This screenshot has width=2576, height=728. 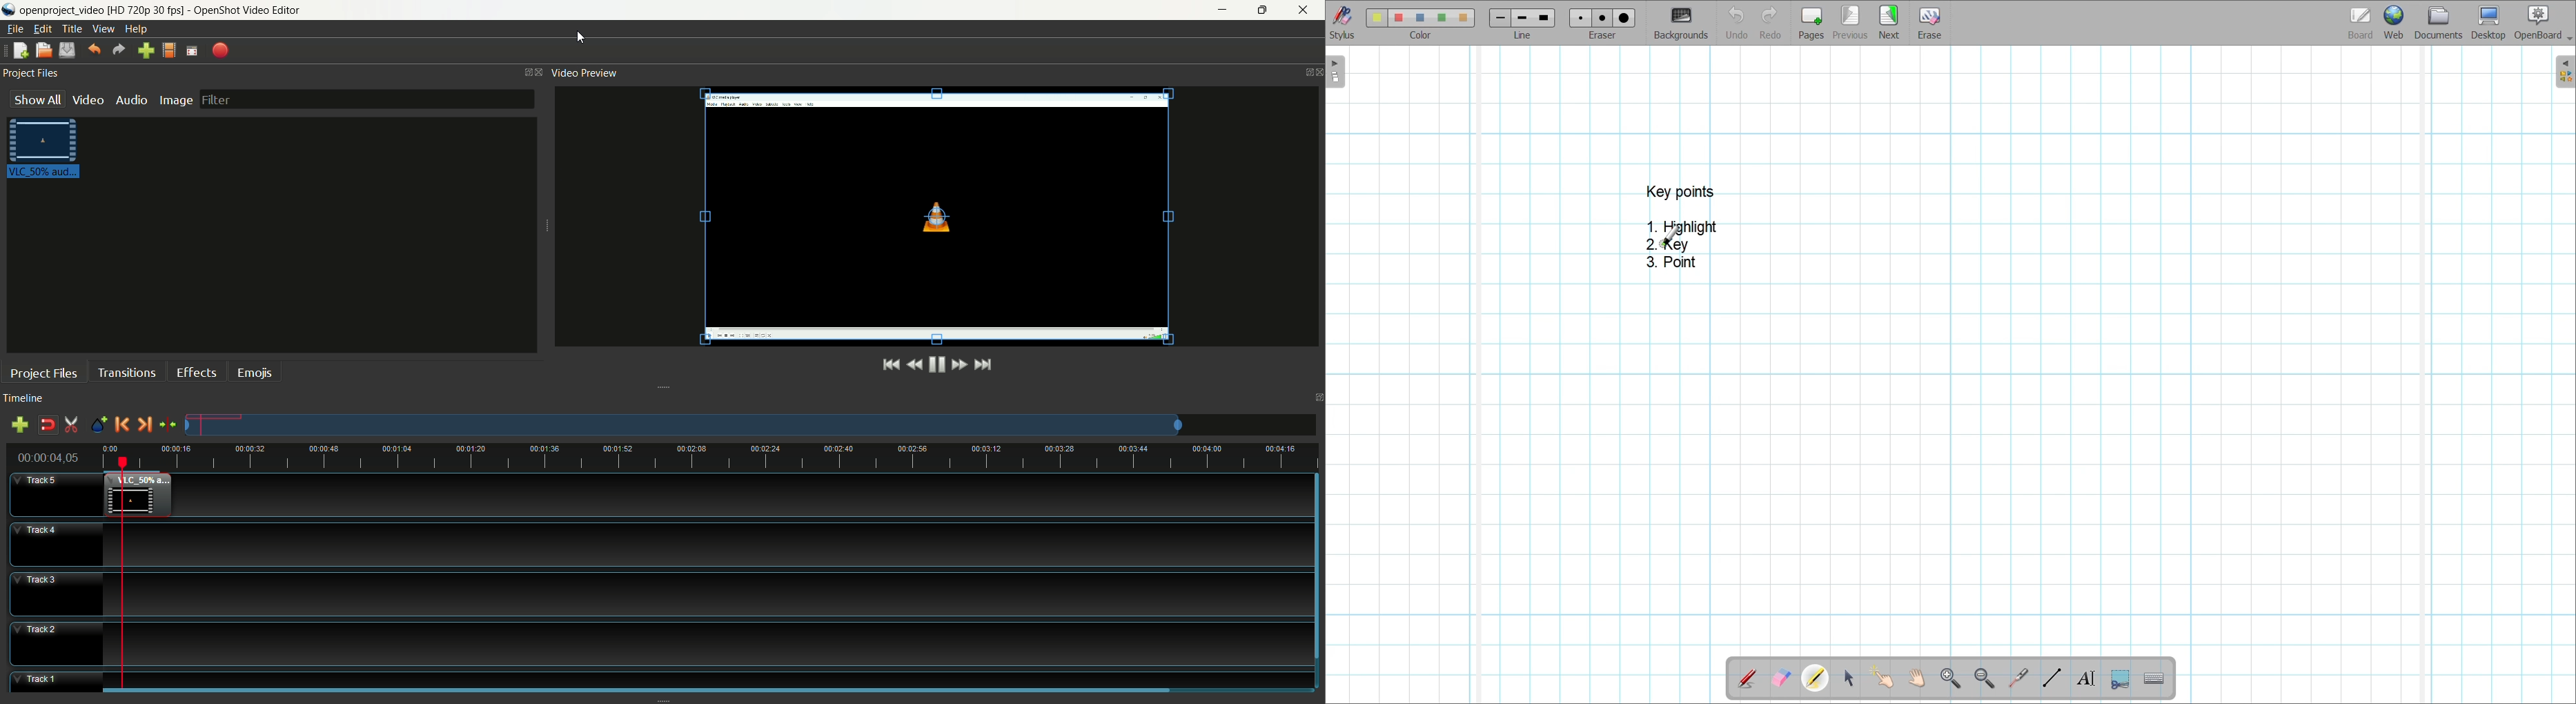 What do you see at coordinates (47, 151) in the screenshot?
I see `video clip` at bounding box center [47, 151].